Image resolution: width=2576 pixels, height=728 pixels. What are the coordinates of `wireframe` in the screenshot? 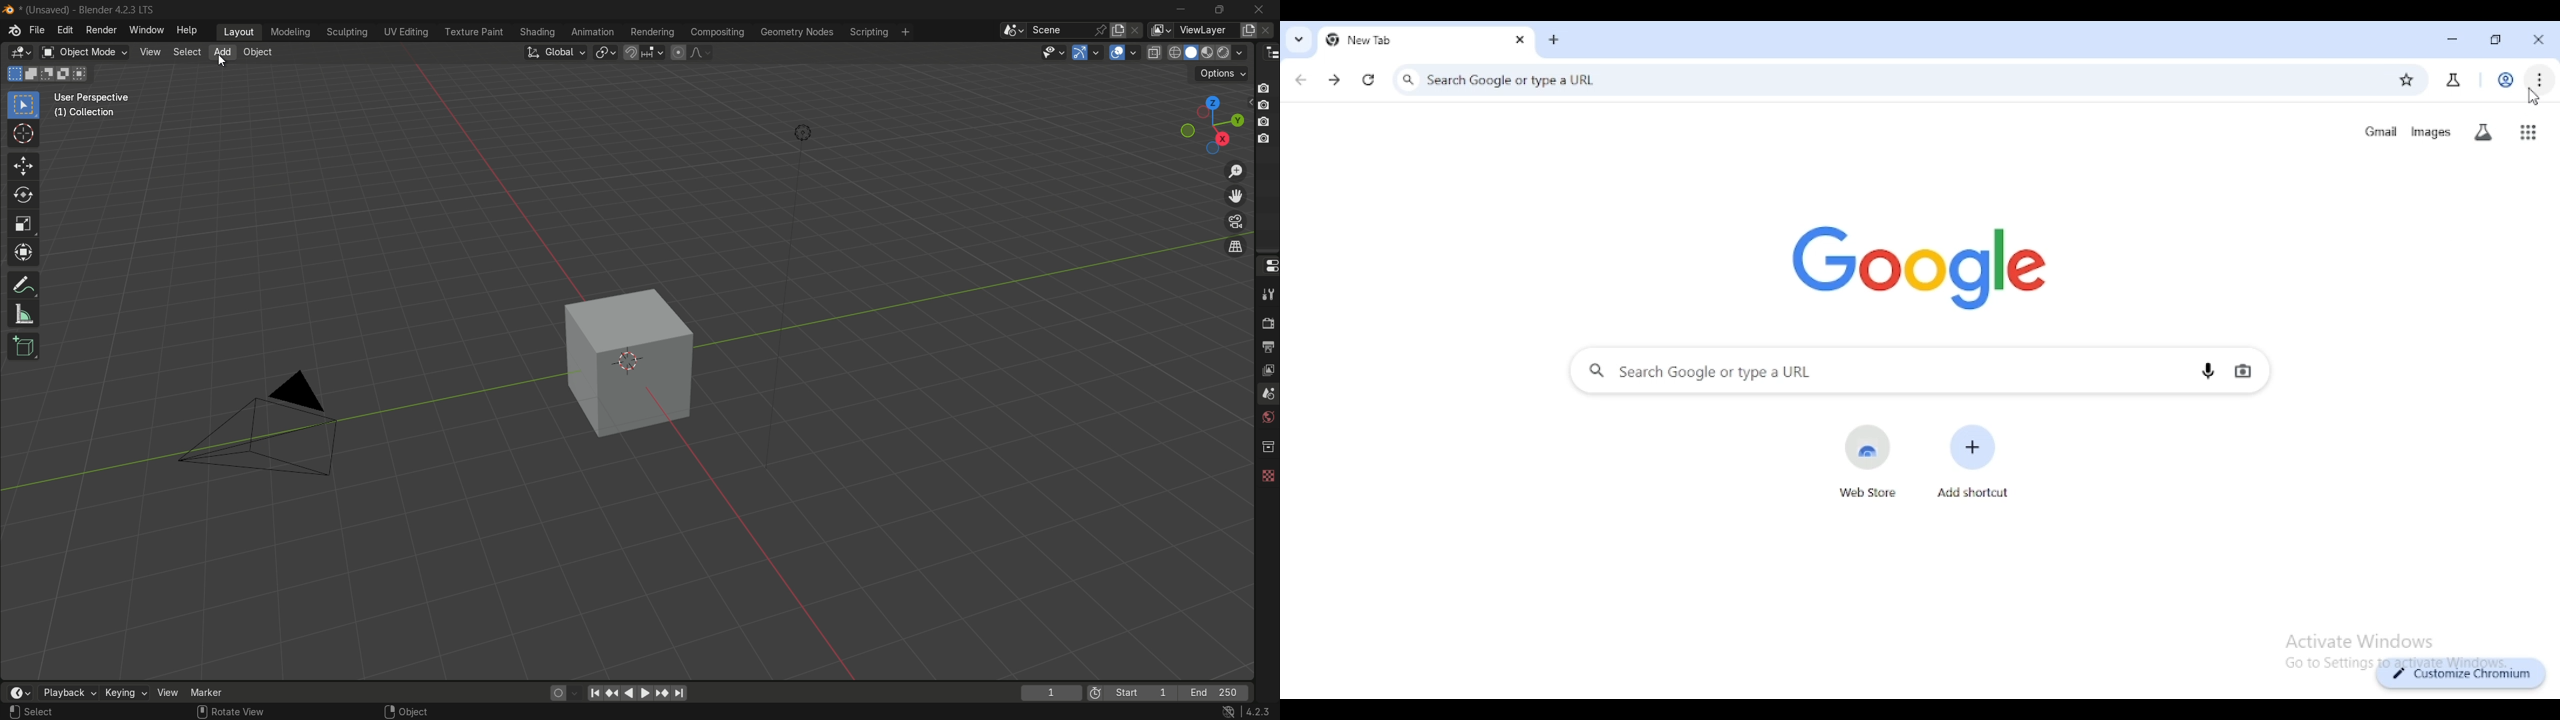 It's located at (1175, 53).